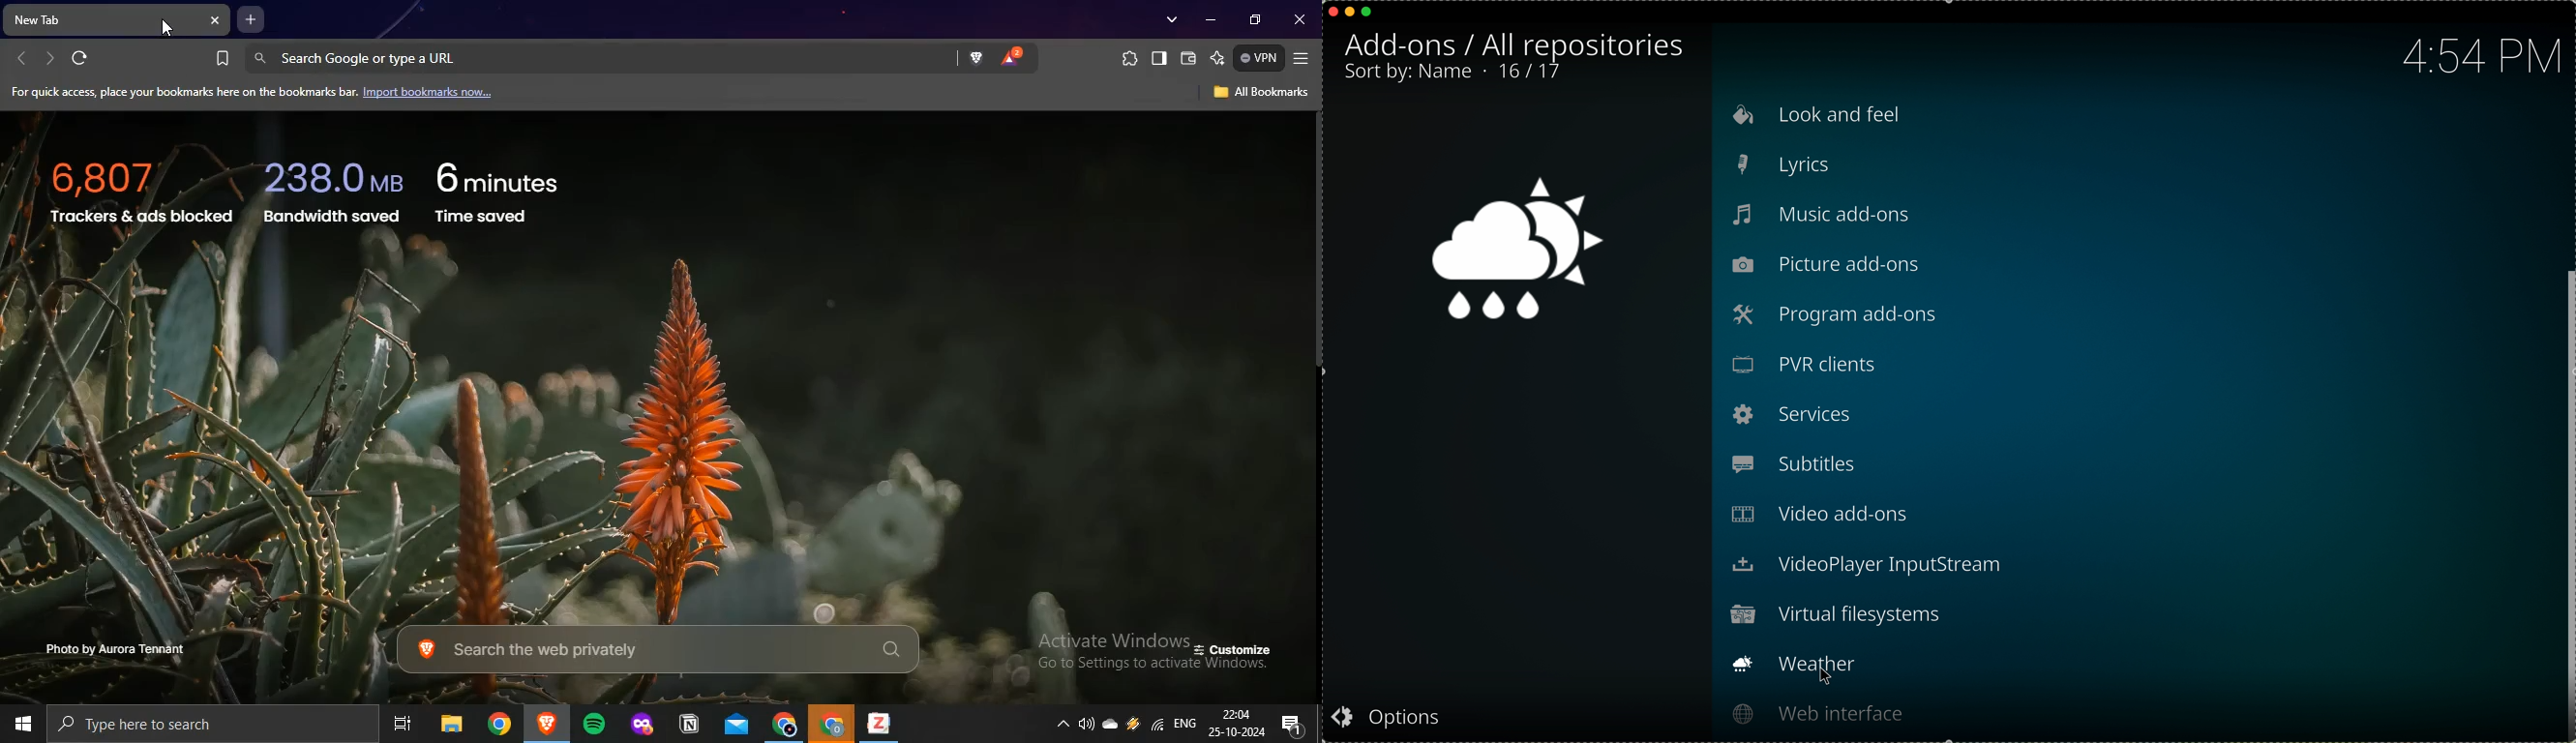 The image size is (2576, 756). What do you see at coordinates (1822, 366) in the screenshot?
I see `PVR clients` at bounding box center [1822, 366].